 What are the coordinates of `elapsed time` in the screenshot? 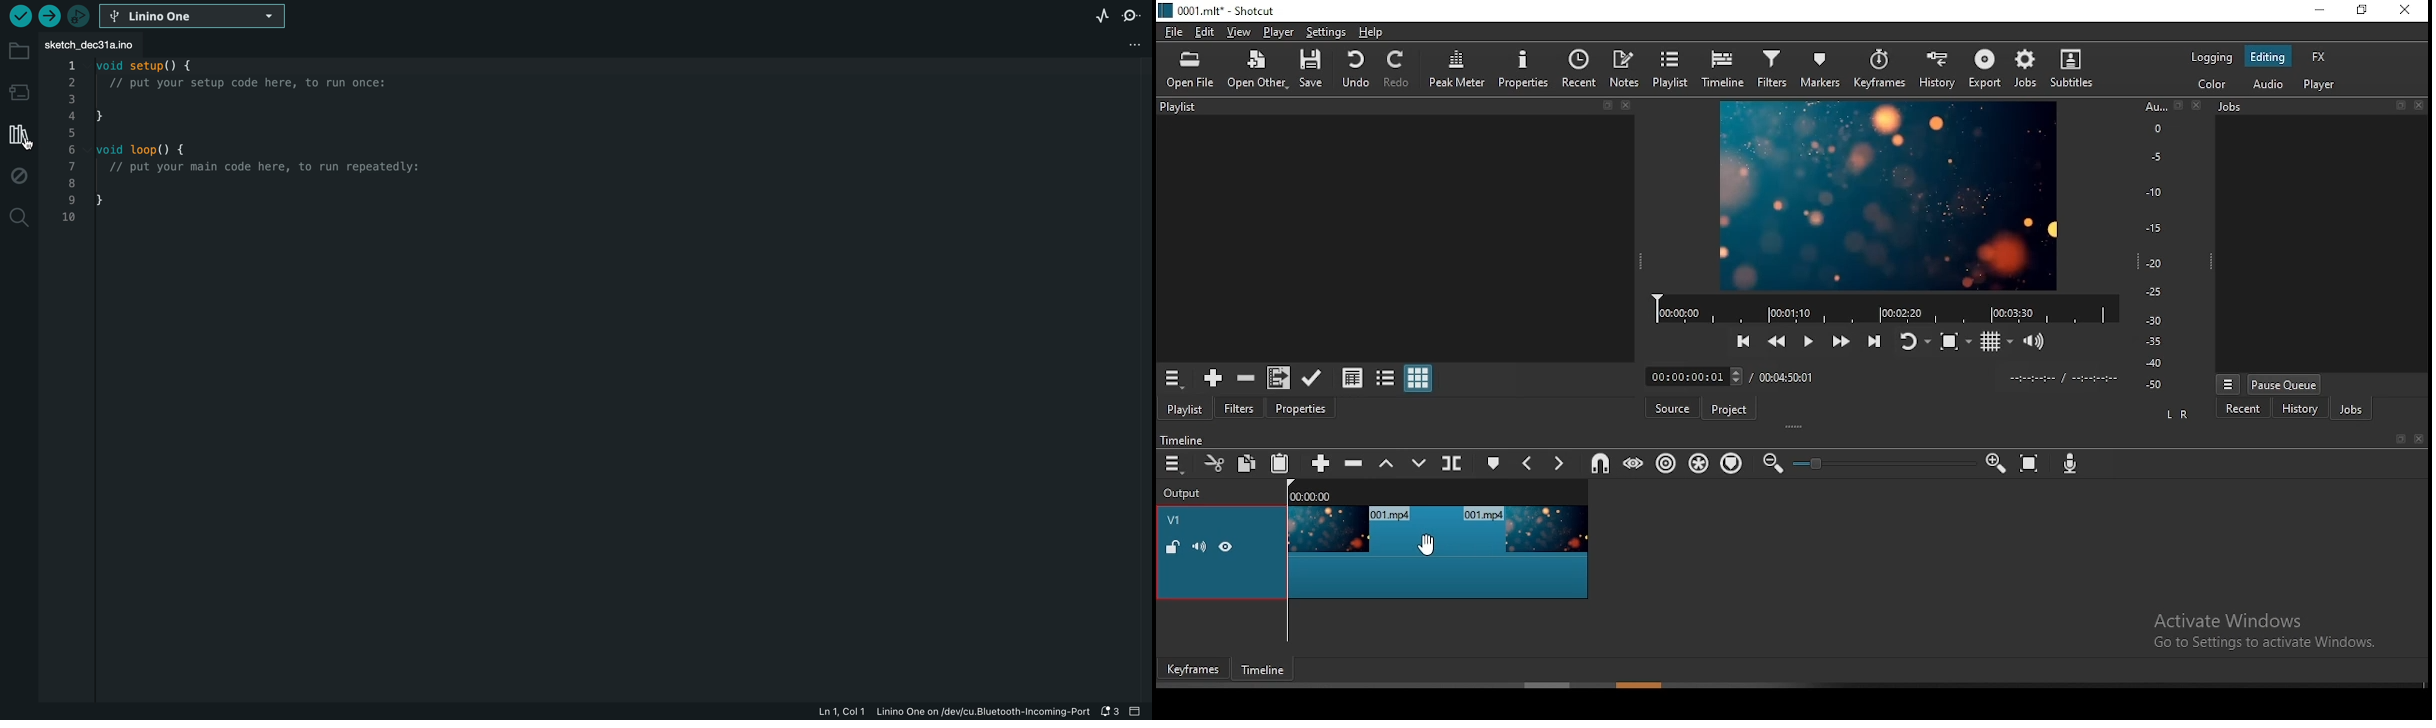 It's located at (1695, 376).